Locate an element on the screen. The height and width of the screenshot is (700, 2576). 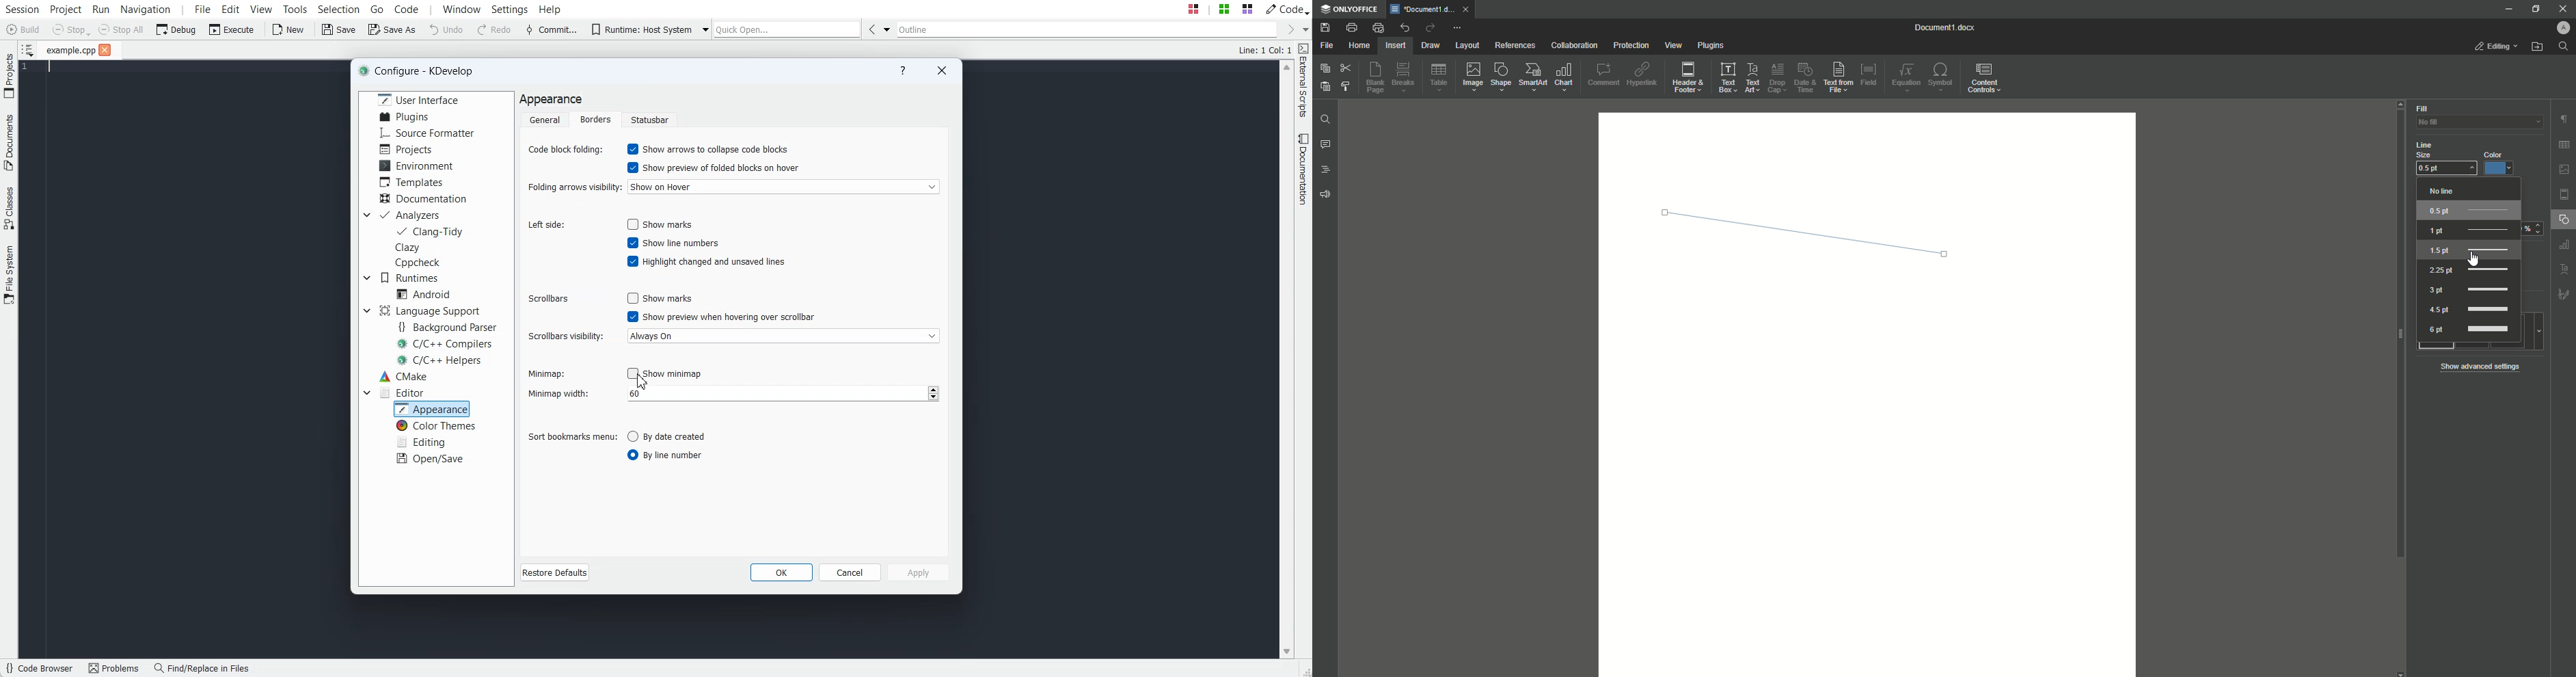
6 pt is located at coordinates (2472, 329).